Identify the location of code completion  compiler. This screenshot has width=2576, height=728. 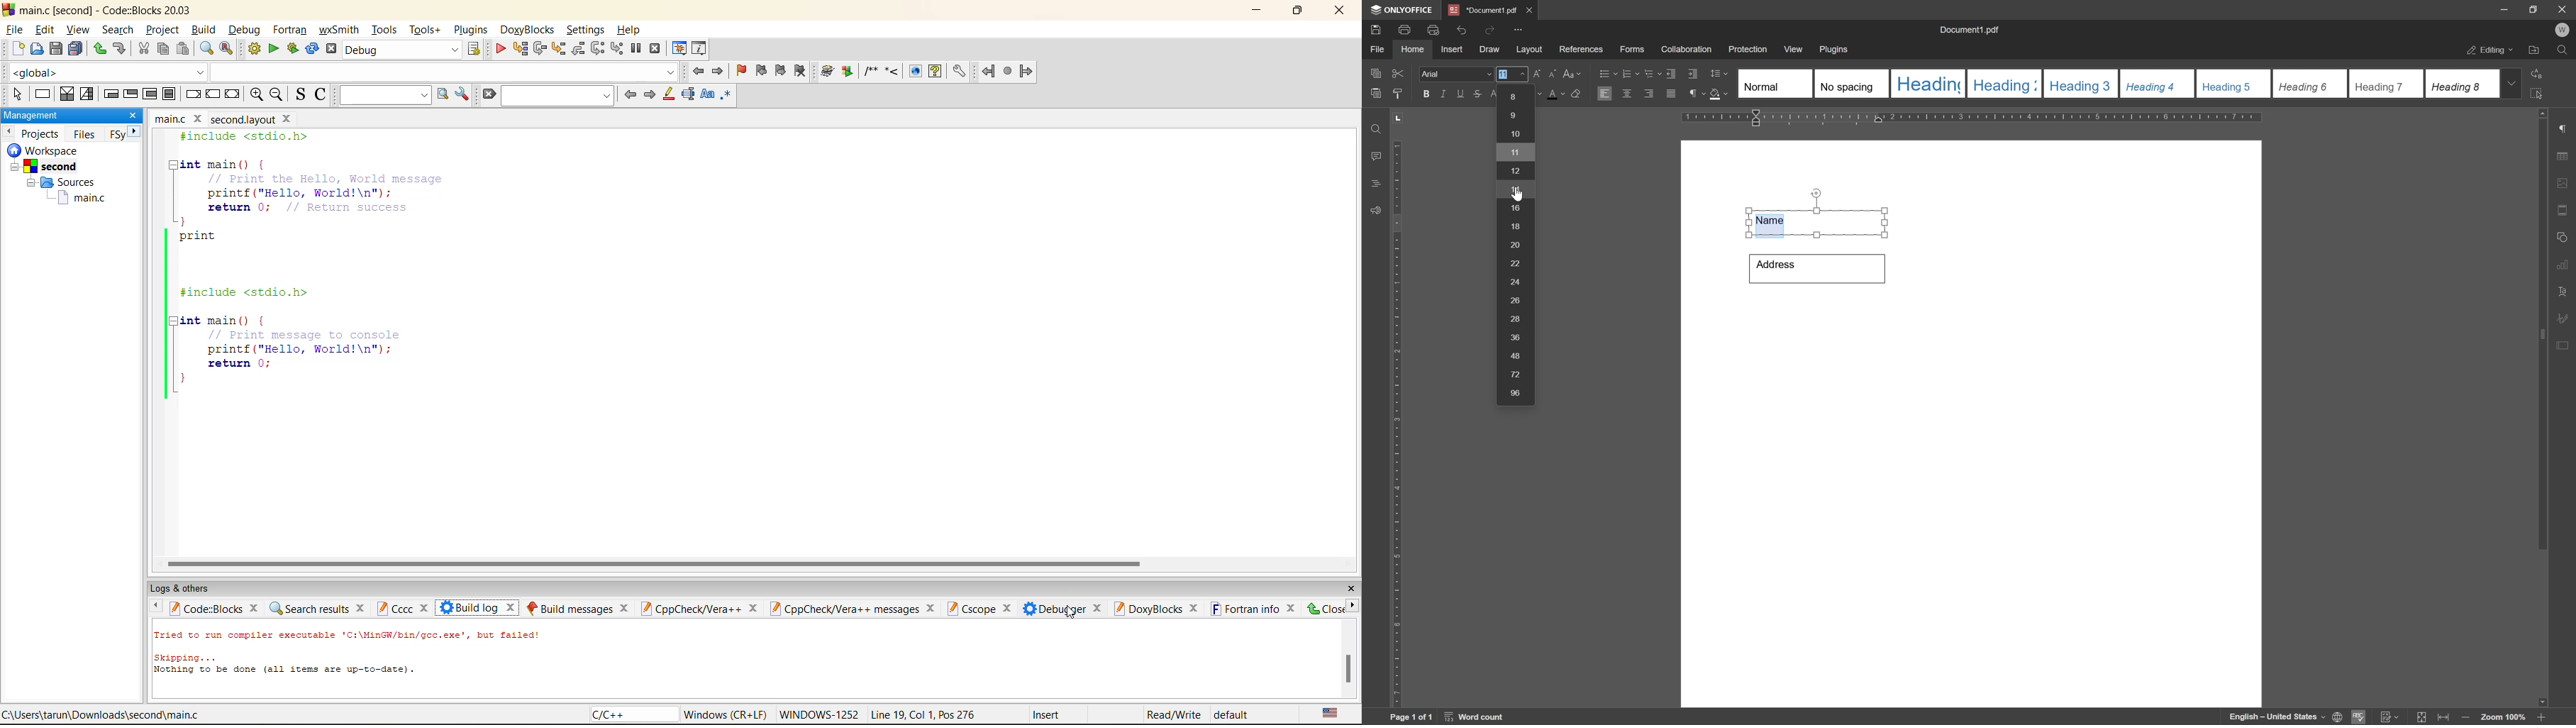
(341, 73).